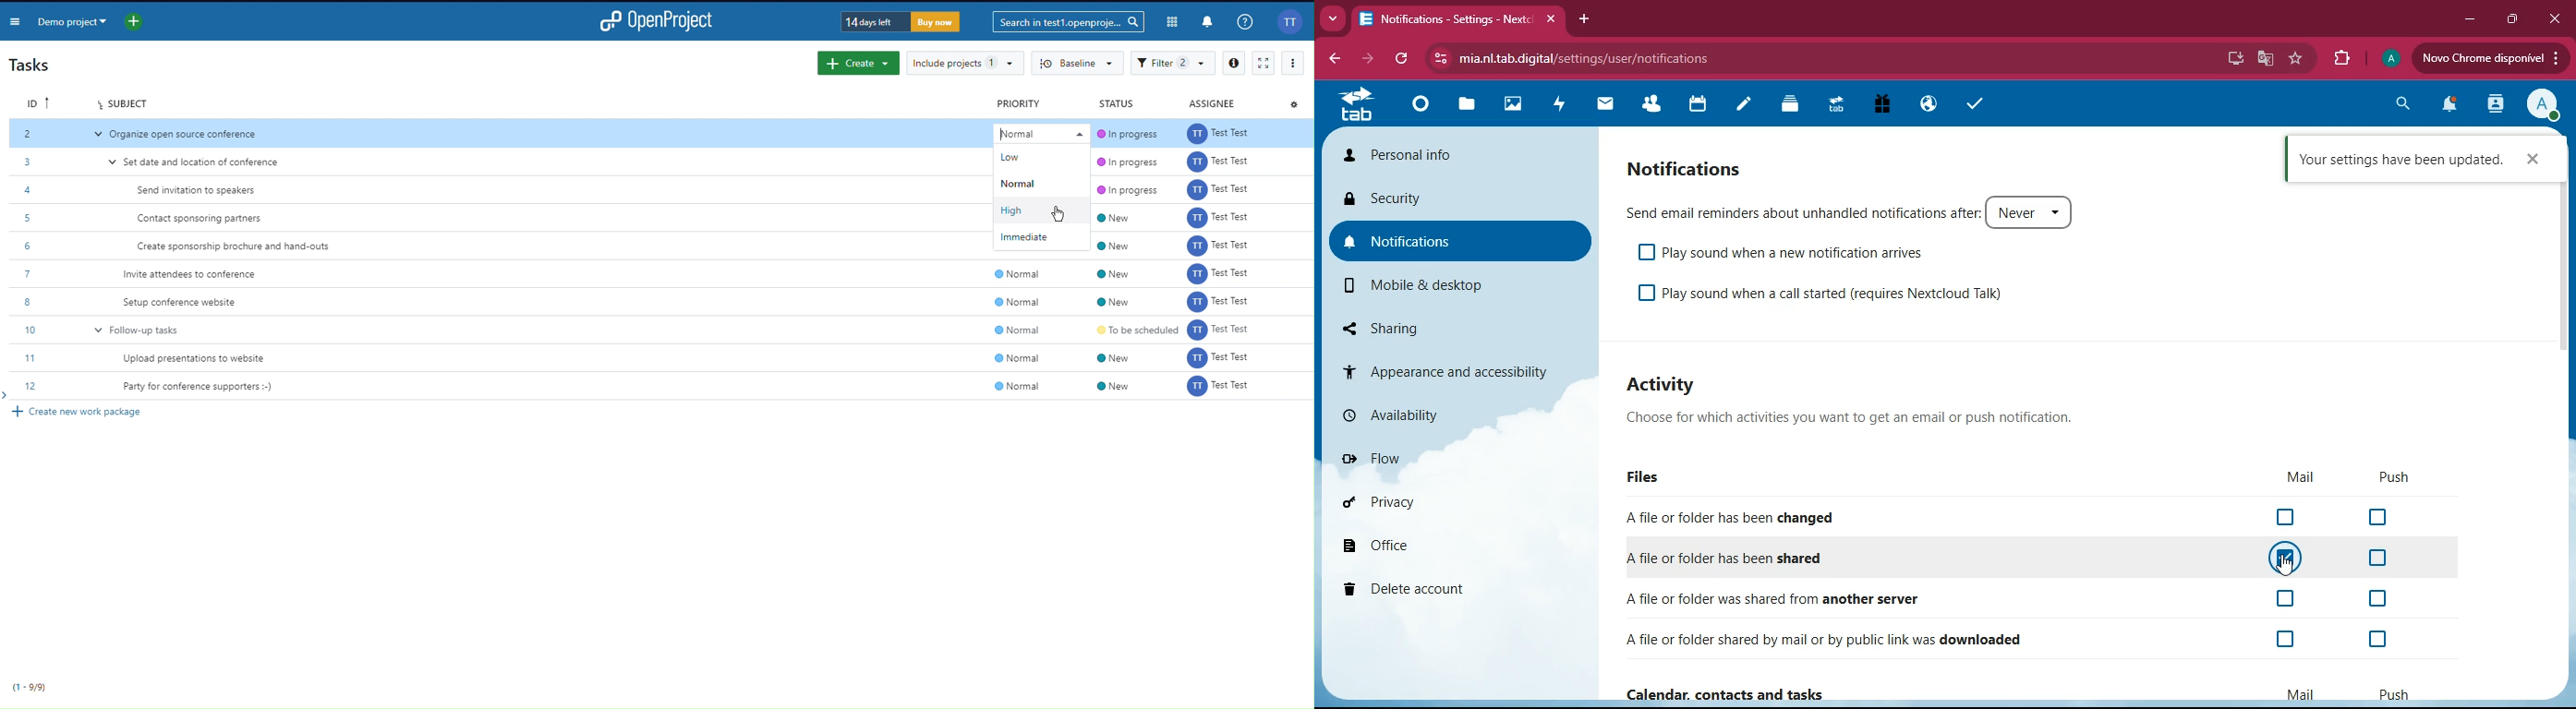 The image size is (2576, 728). I want to click on off, so click(2380, 640).